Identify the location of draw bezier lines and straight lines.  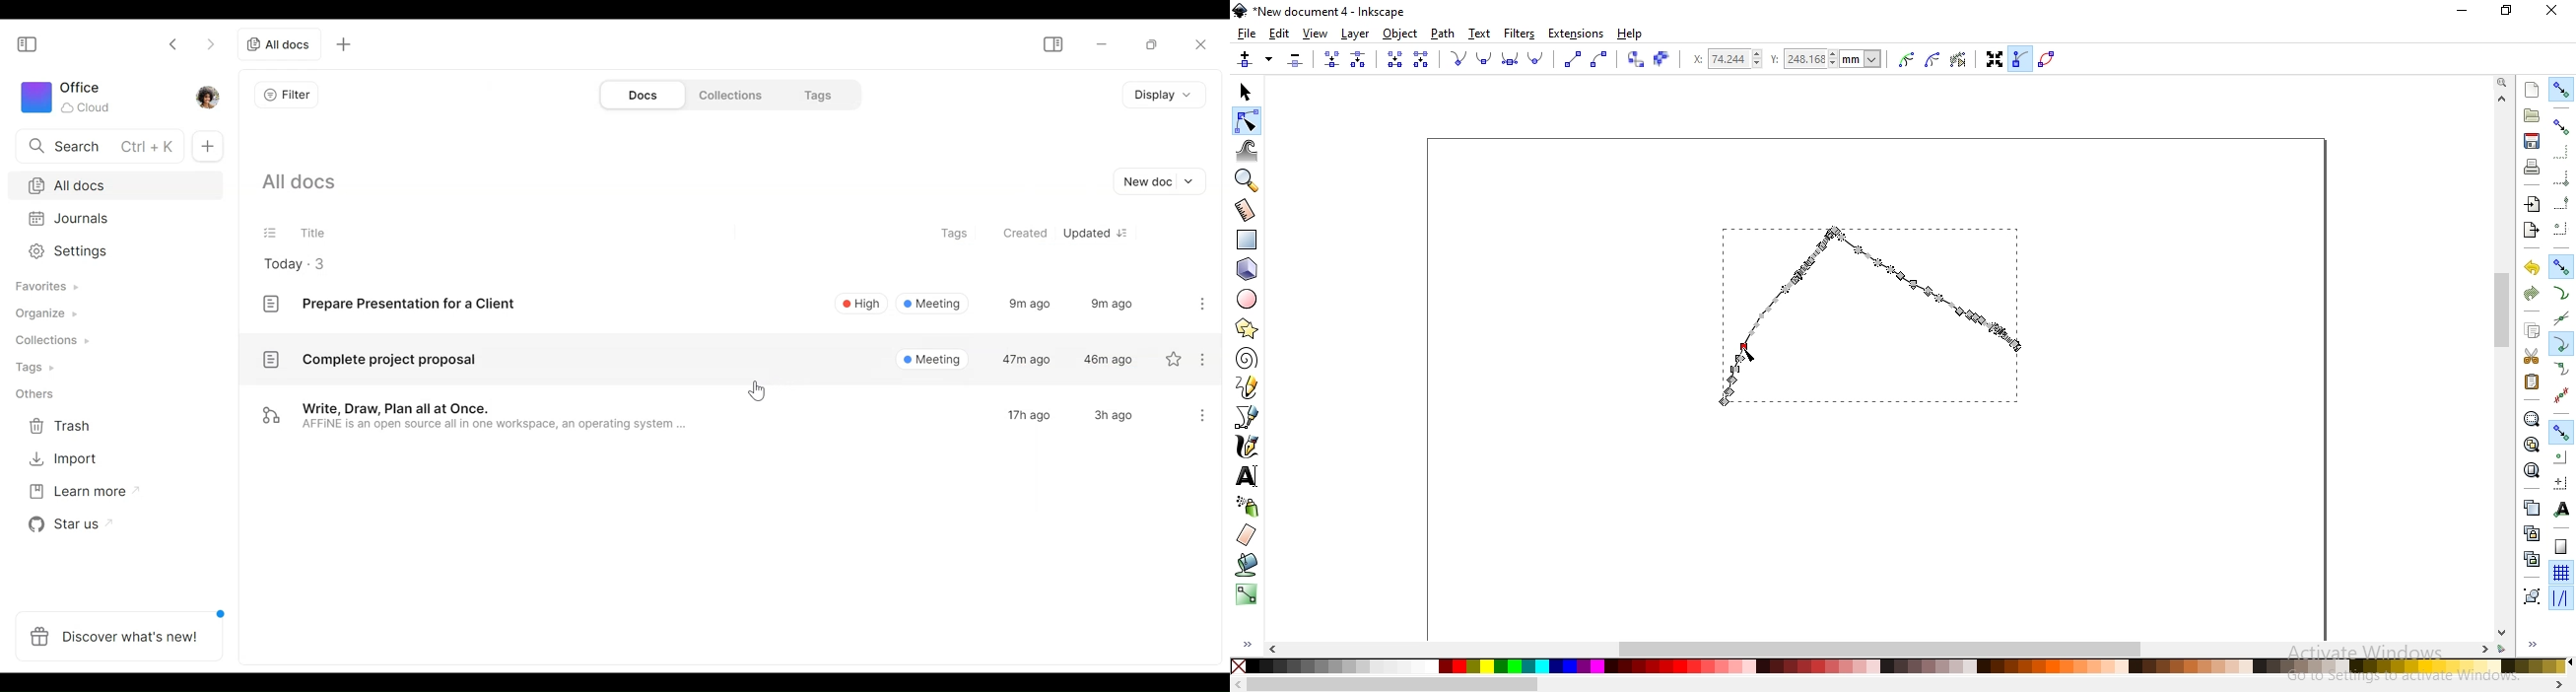
(1248, 417).